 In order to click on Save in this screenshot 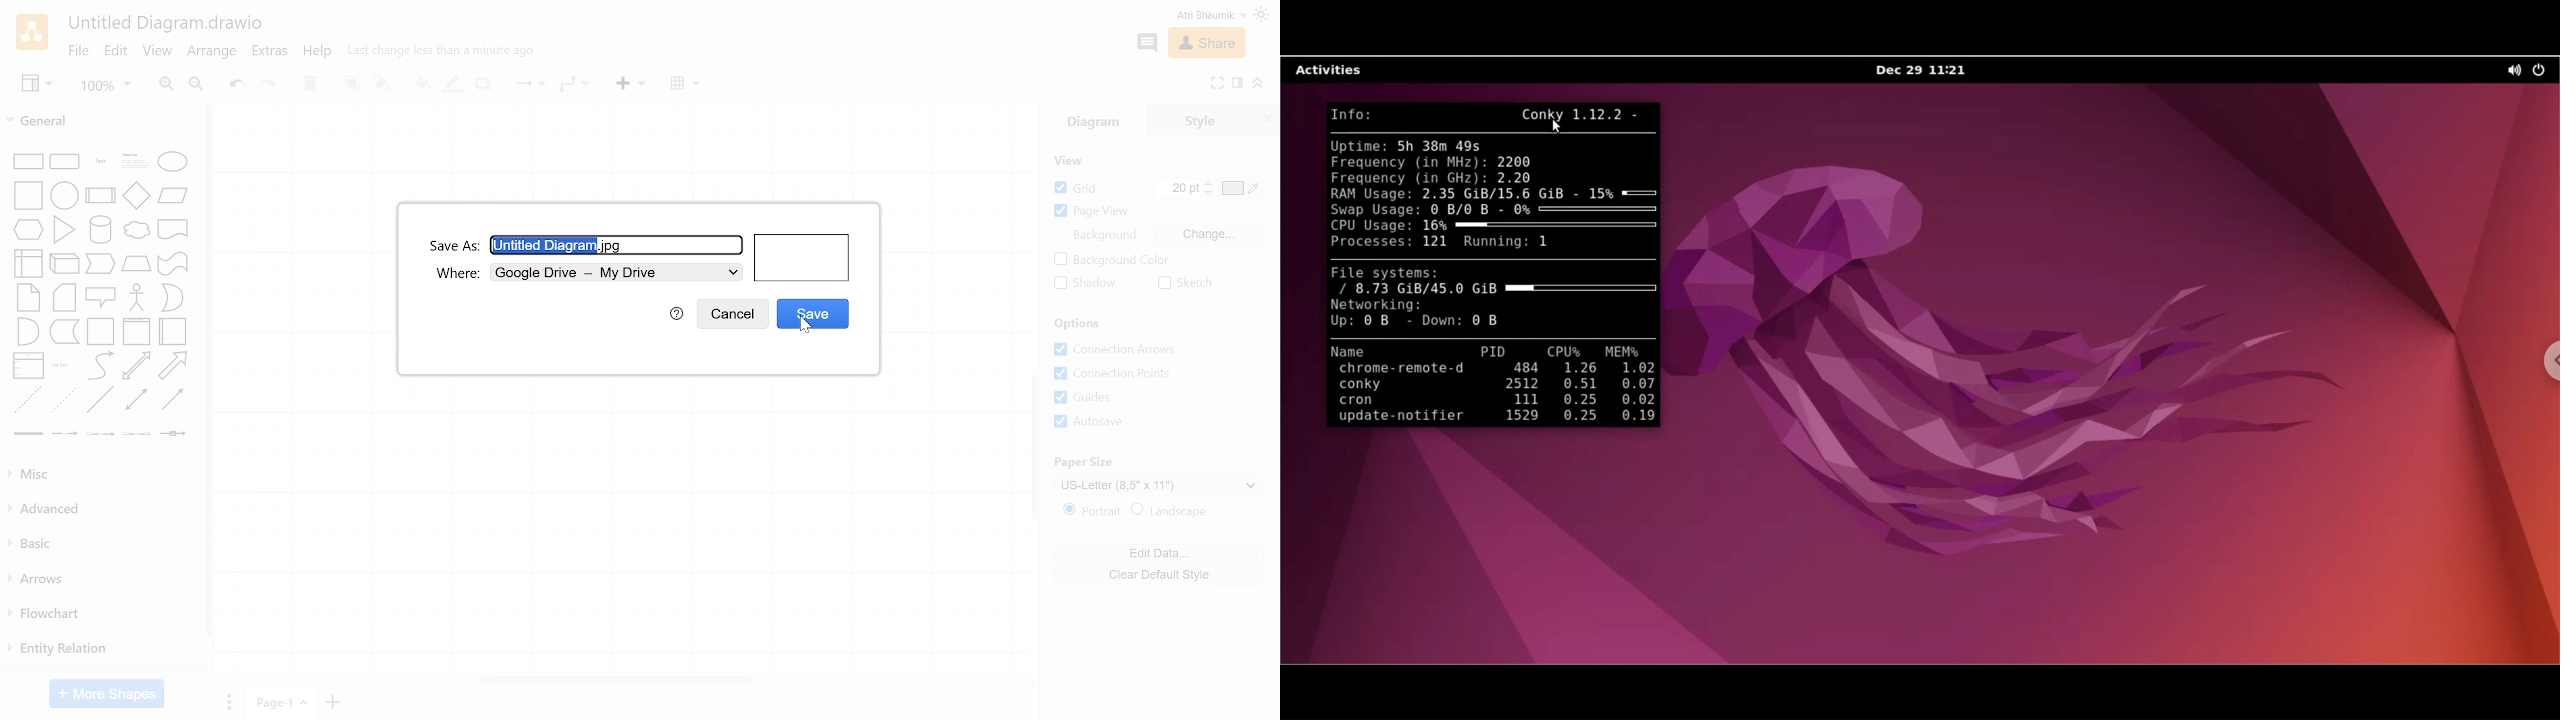, I will do `click(811, 313)`.